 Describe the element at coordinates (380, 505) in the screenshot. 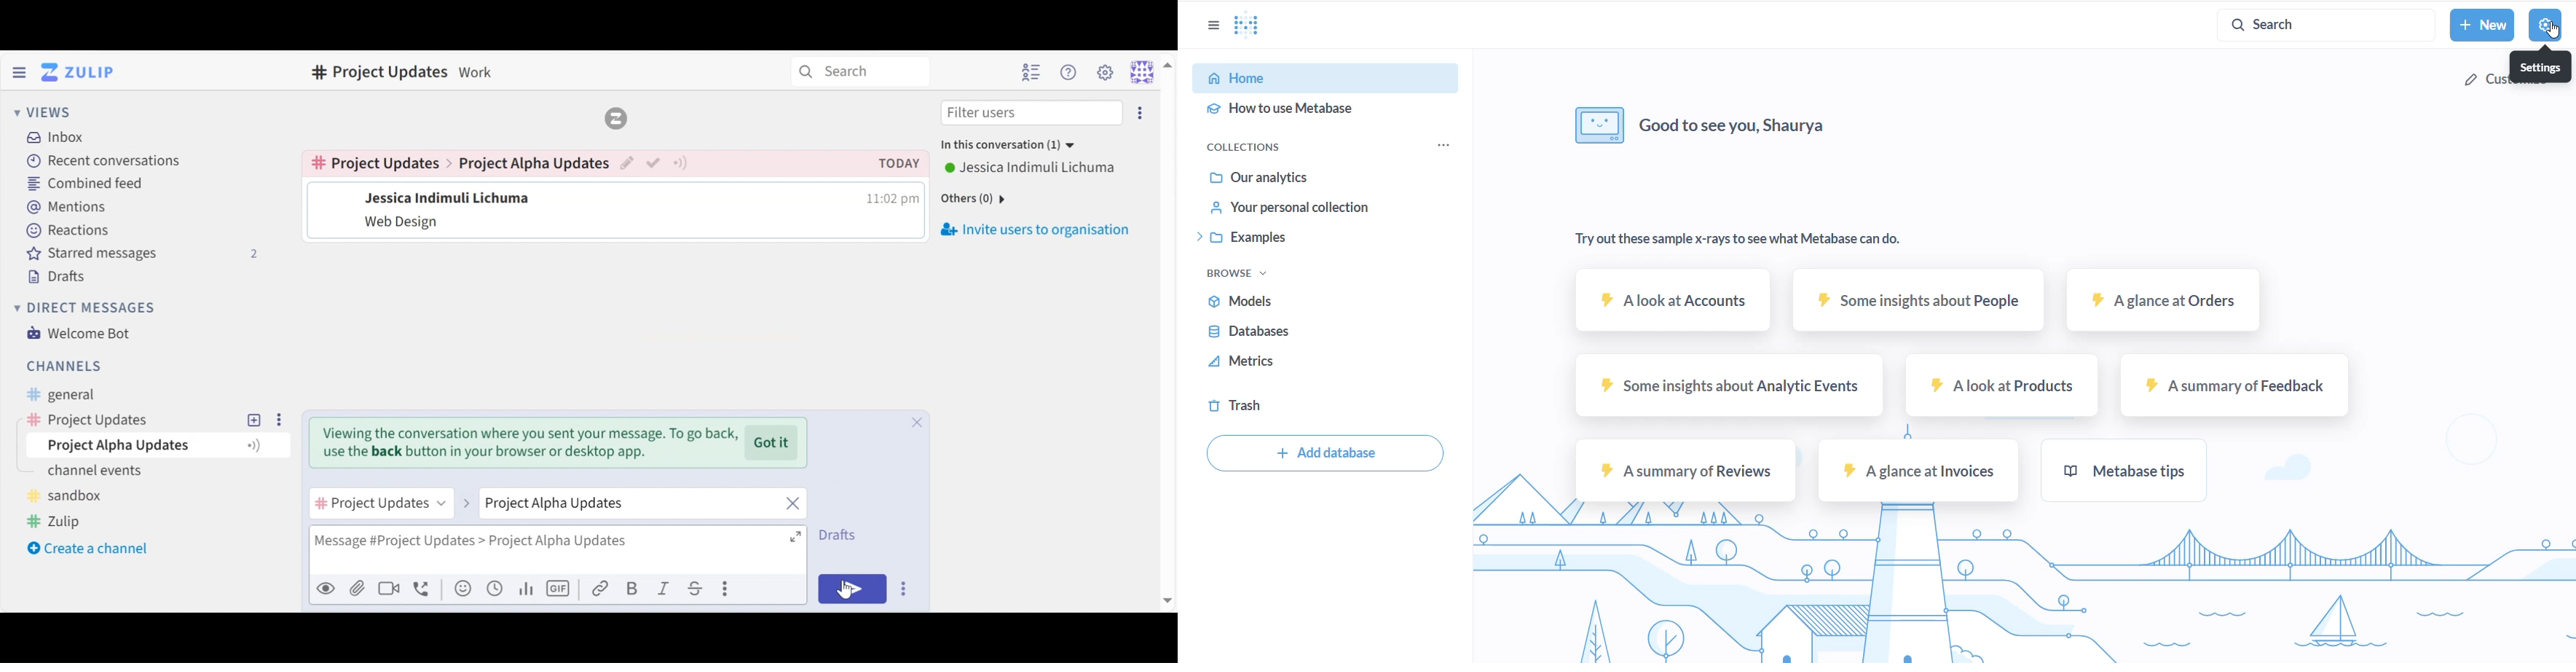

I see `Channel name` at that location.